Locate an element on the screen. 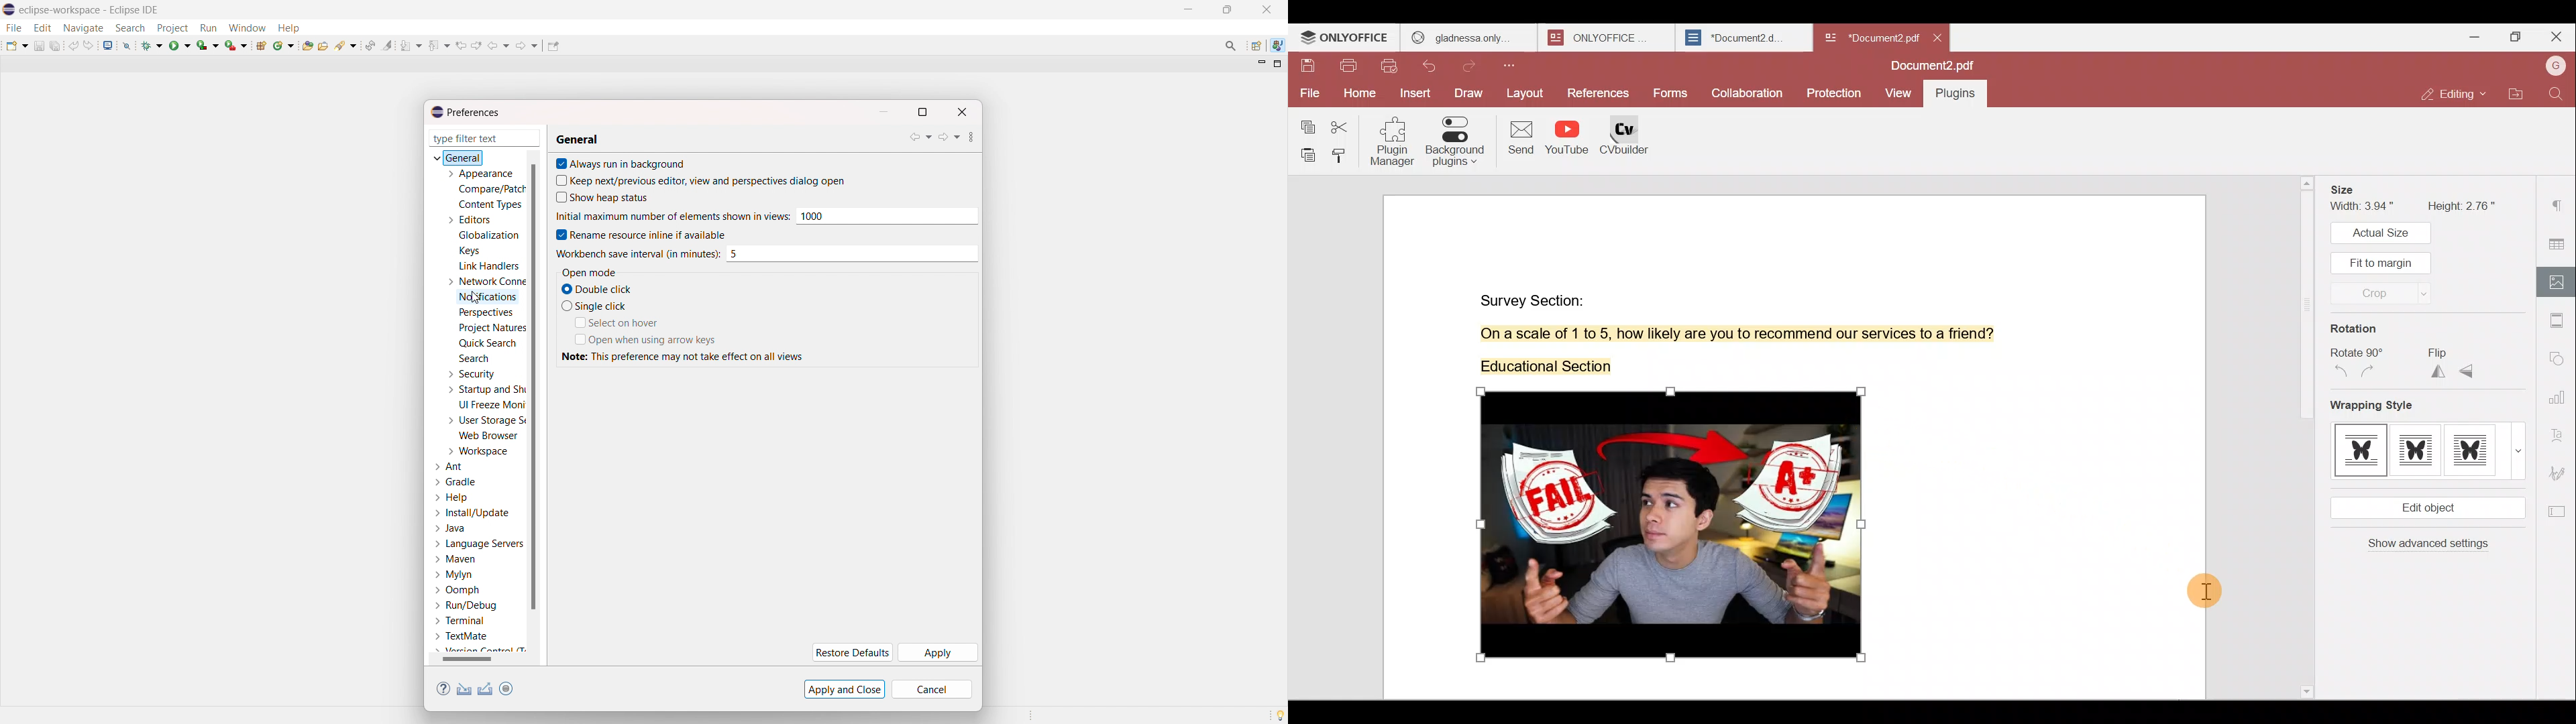 Image resolution: width=2576 pixels, height=728 pixels. maximize view is located at coordinates (1278, 64).